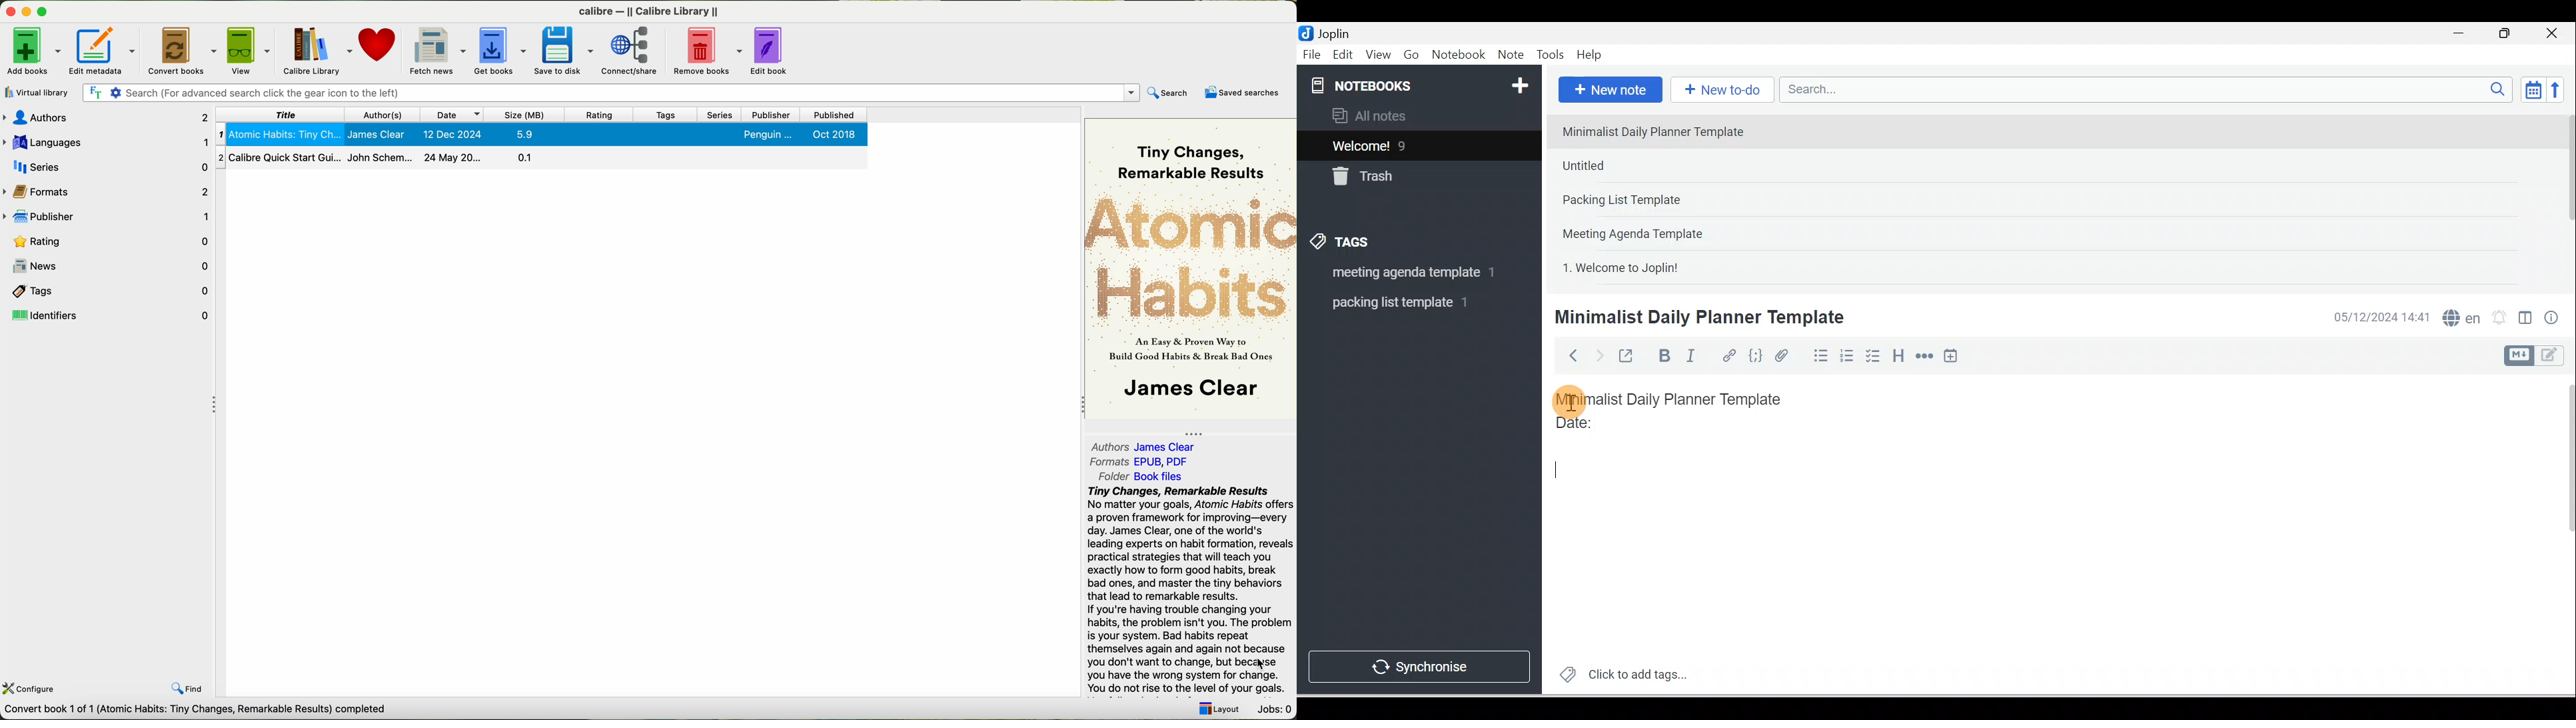 This screenshot has width=2576, height=728. Describe the element at coordinates (2463, 35) in the screenshot. I see `Minimise` at that location.